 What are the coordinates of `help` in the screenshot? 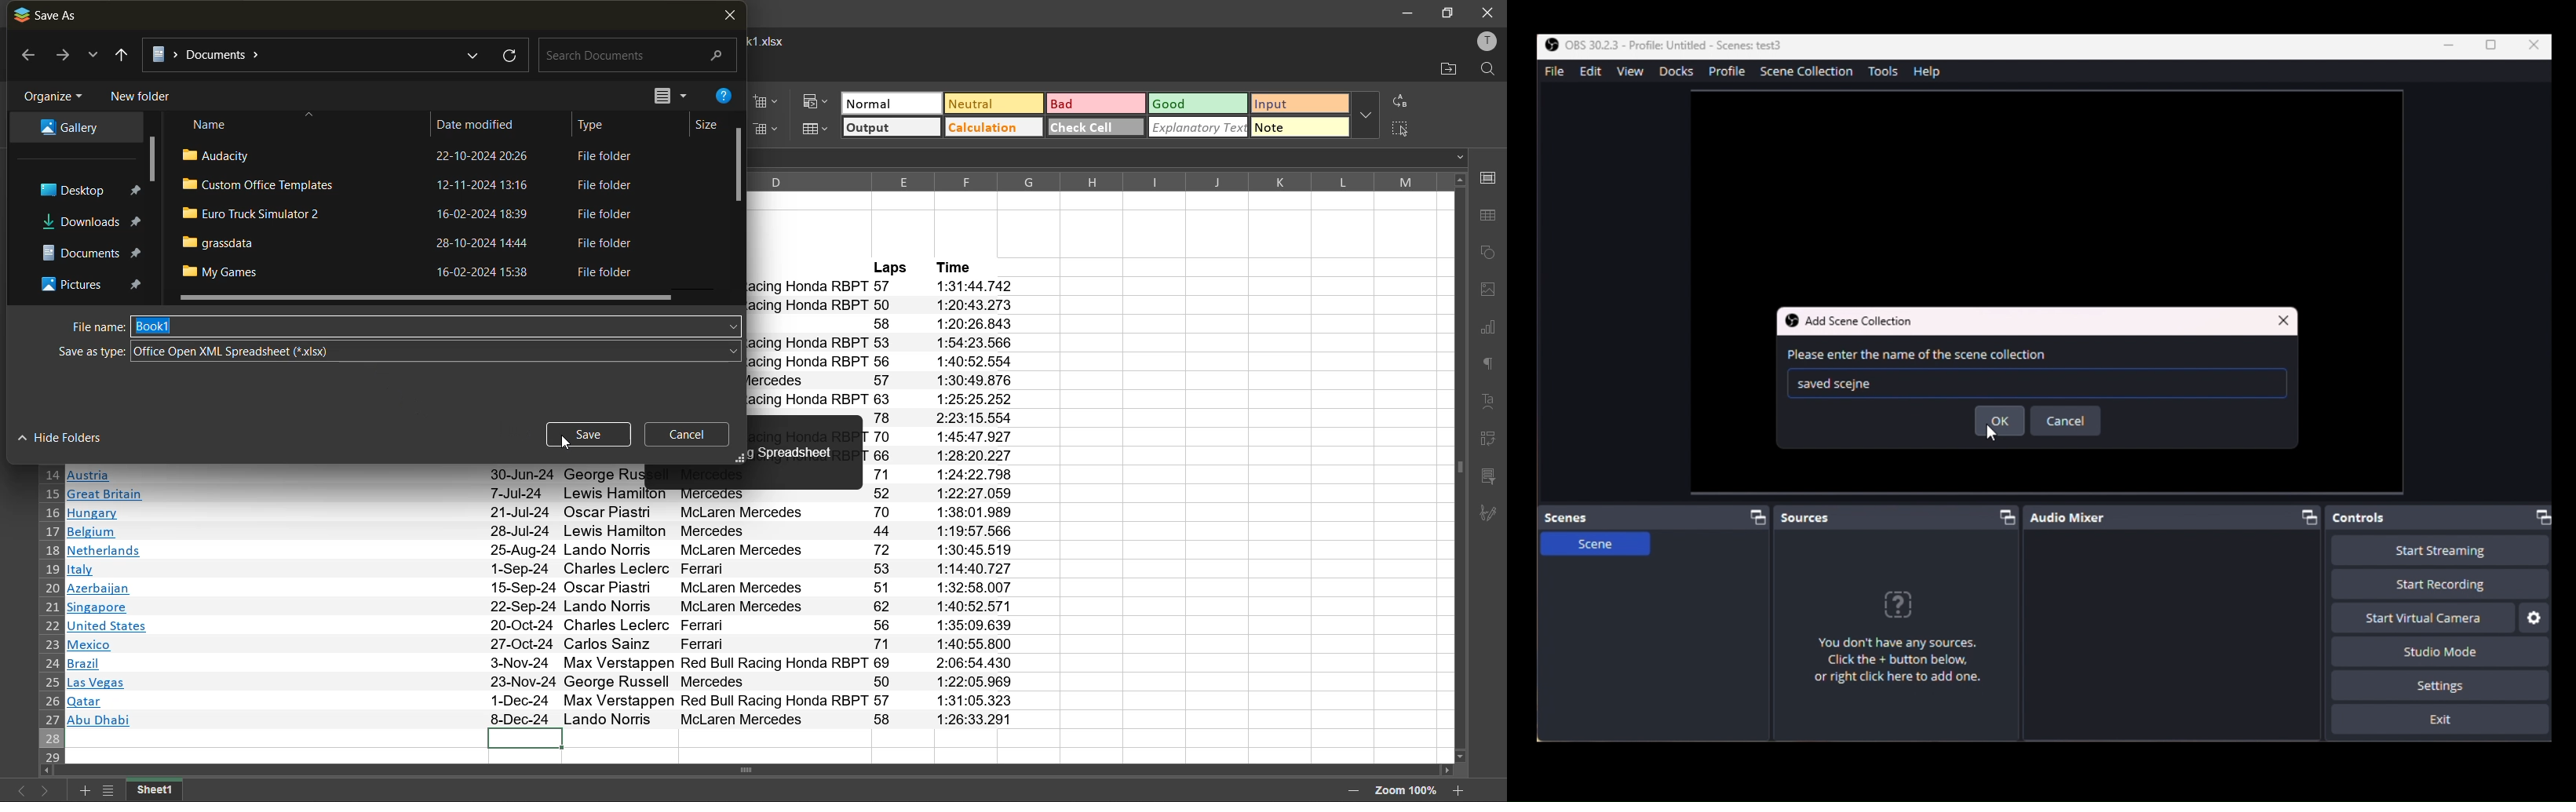 It's located at (724, 97).